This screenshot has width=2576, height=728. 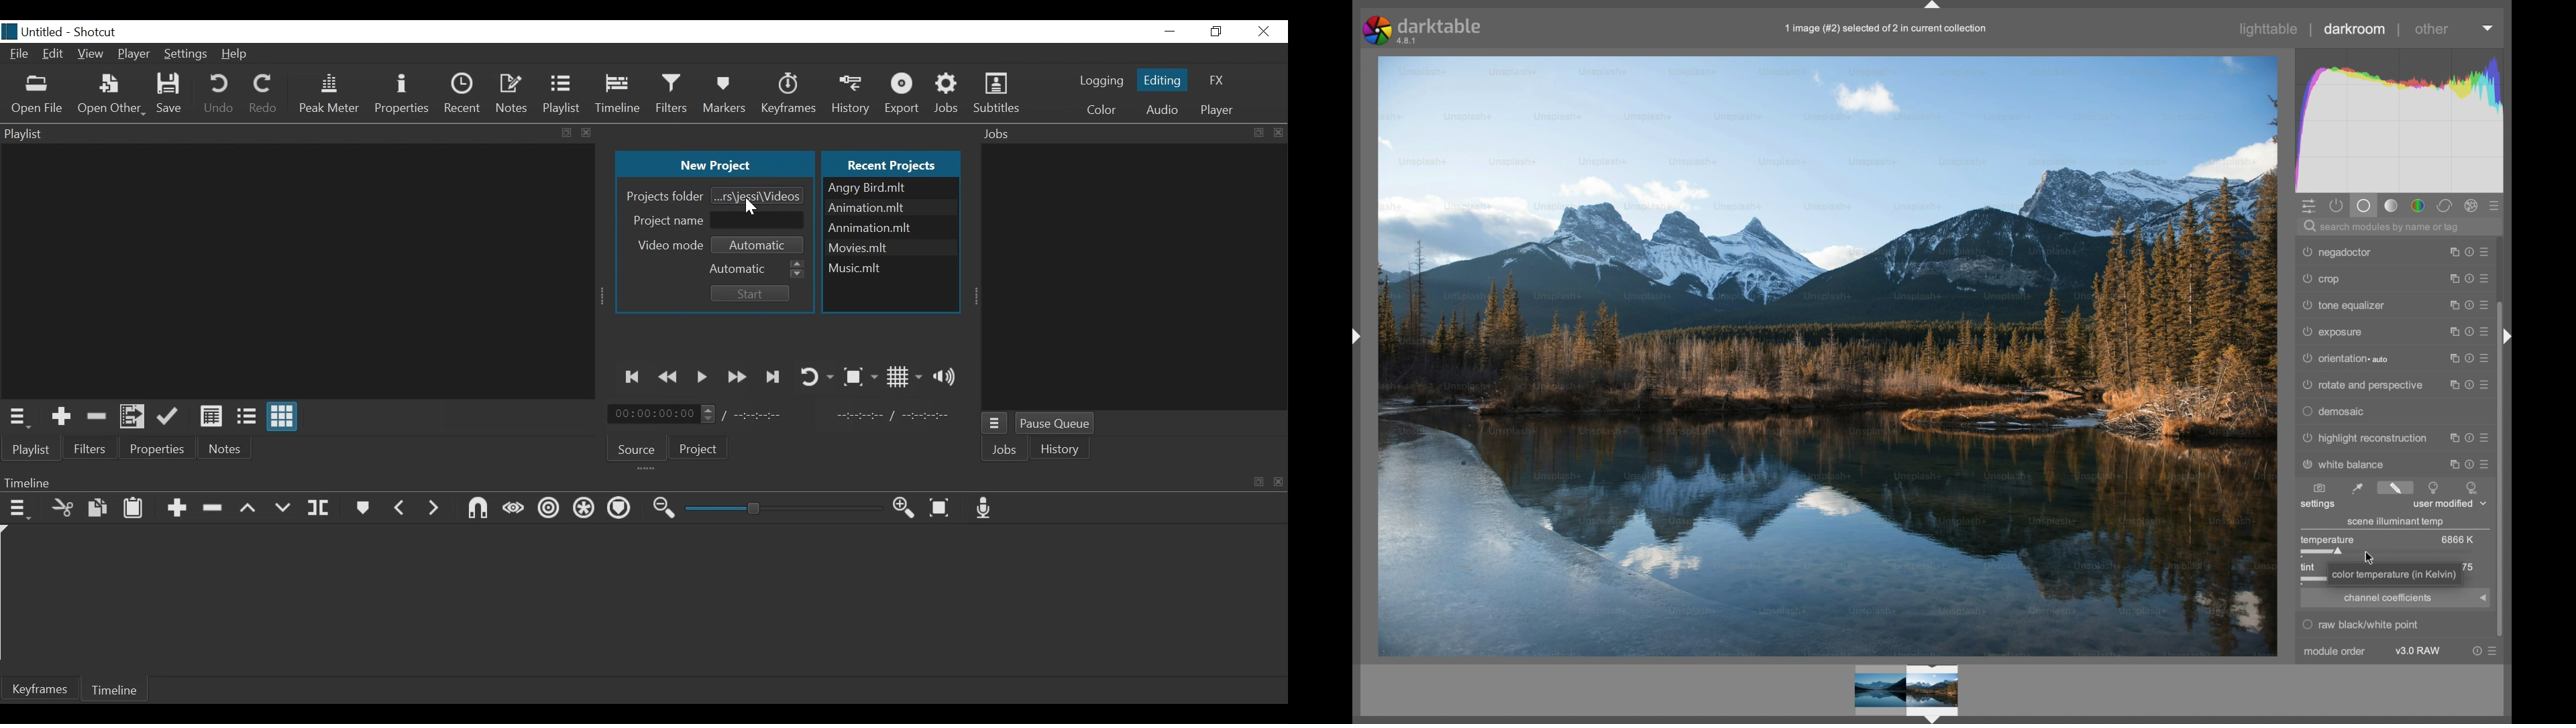 What do you see at coordinates (1007, 451) in the screenshot?
I see `Jobs` at bounding box center [1007, 451].